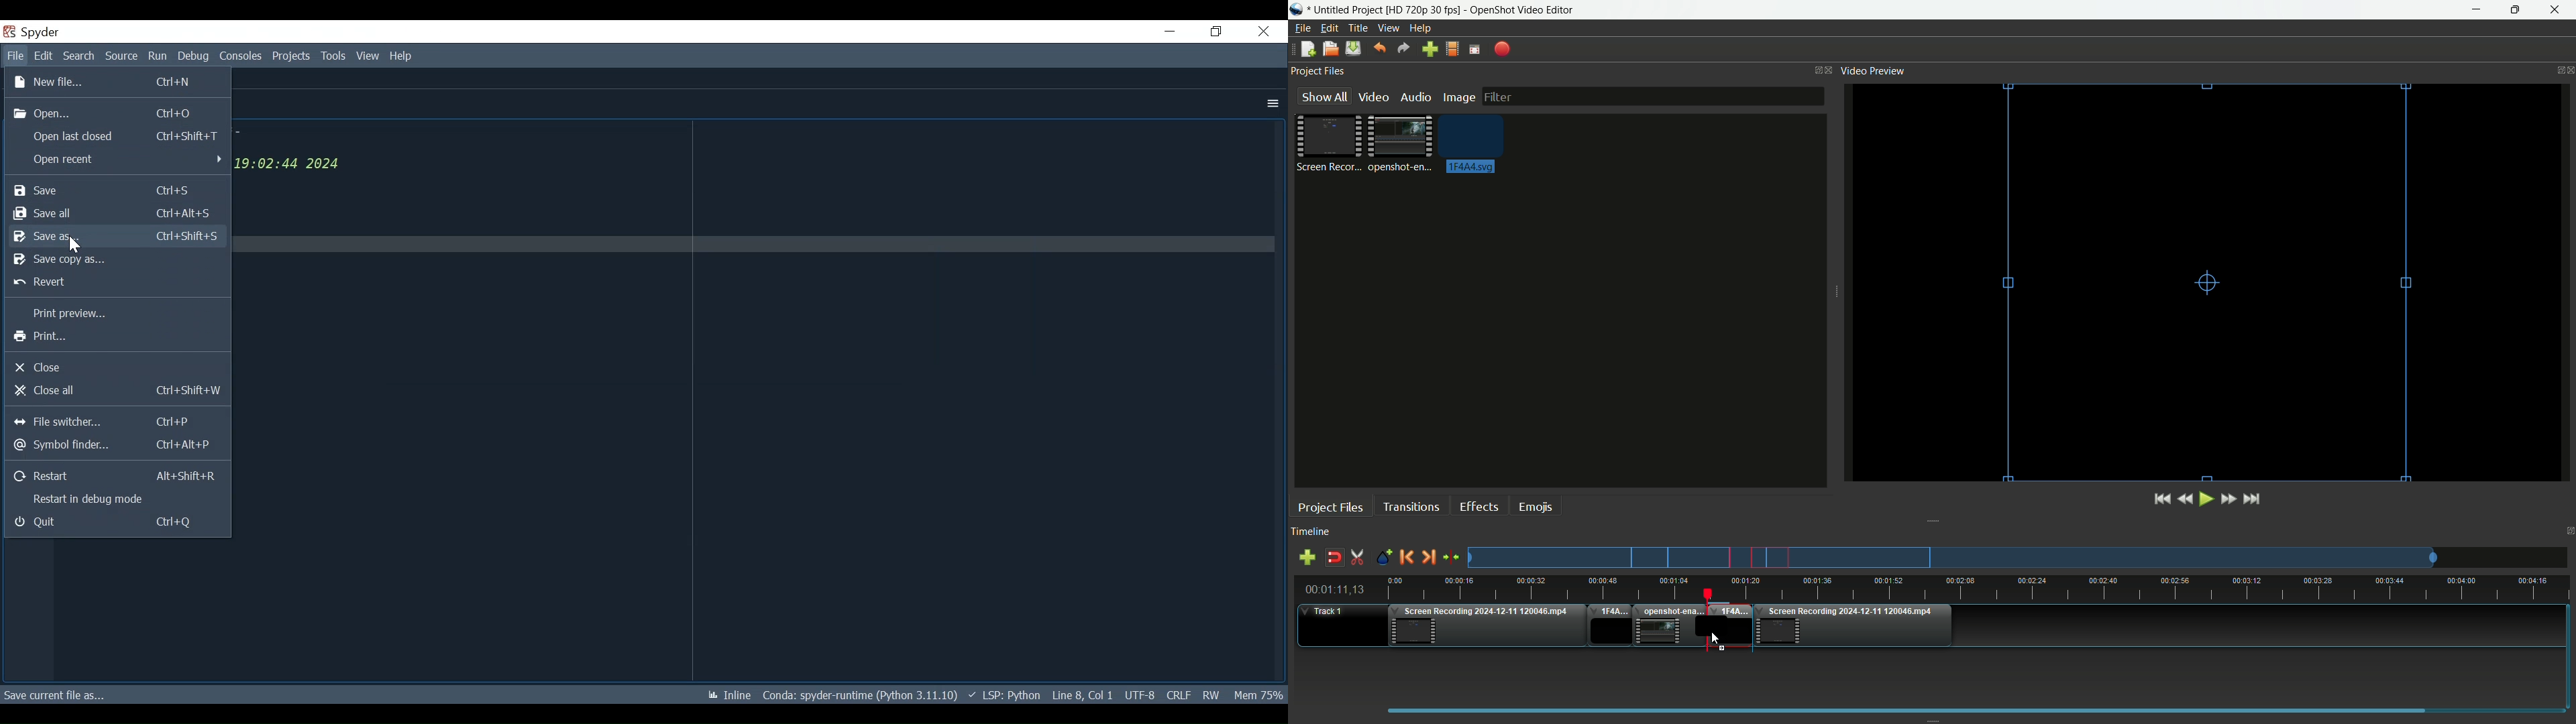 Image resolution: width=2576 pixels, height=728 pixels. I want to click on Debug, so click(194, 57).